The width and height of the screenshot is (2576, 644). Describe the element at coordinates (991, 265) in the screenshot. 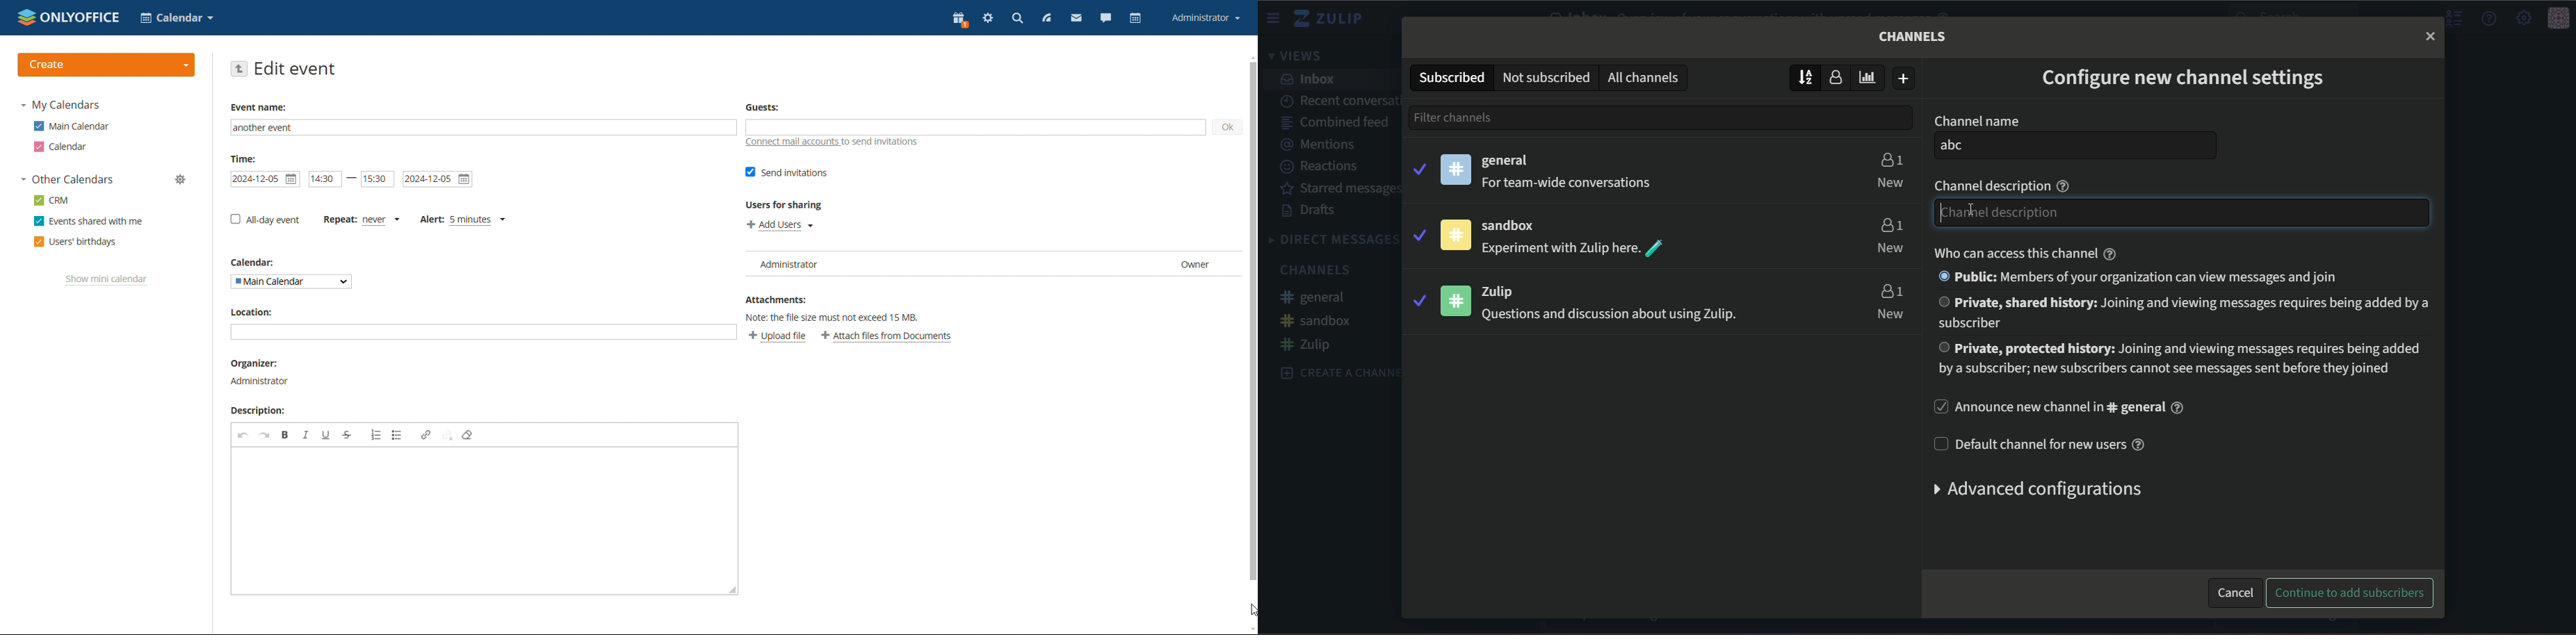

I see `user list` at that location.